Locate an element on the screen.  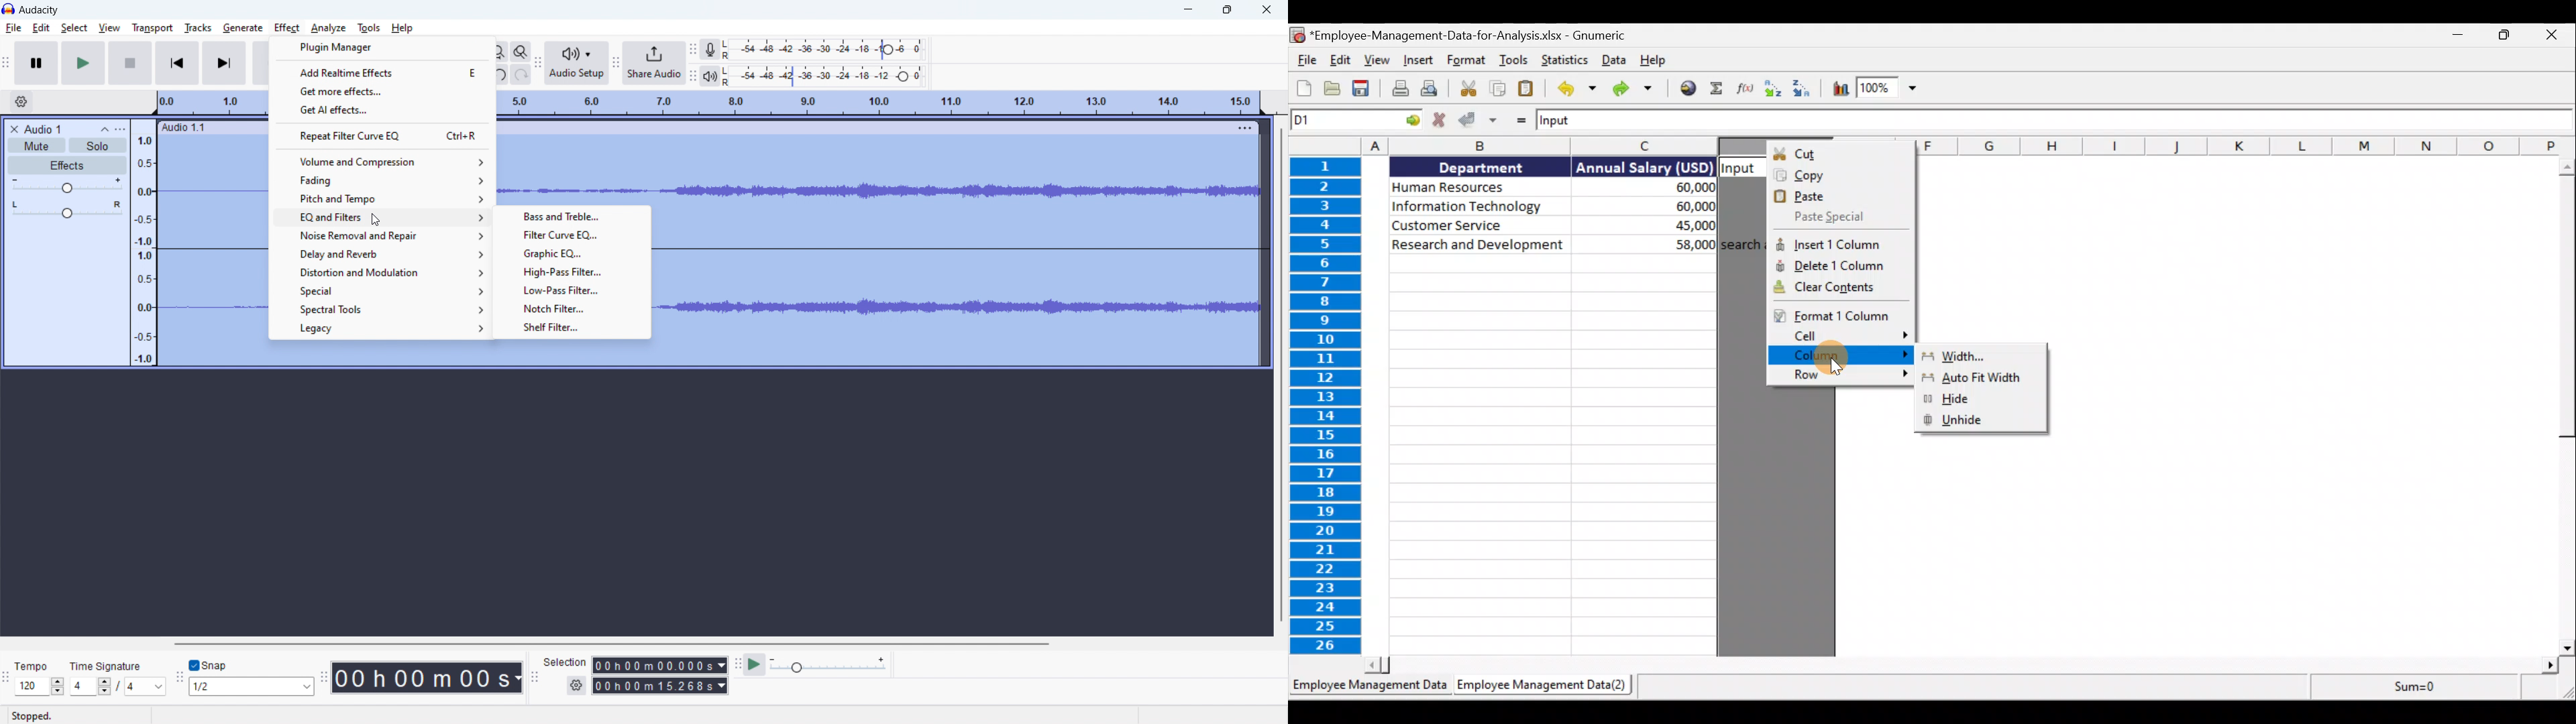
Clear contents is located at coordinates (1840, 290).